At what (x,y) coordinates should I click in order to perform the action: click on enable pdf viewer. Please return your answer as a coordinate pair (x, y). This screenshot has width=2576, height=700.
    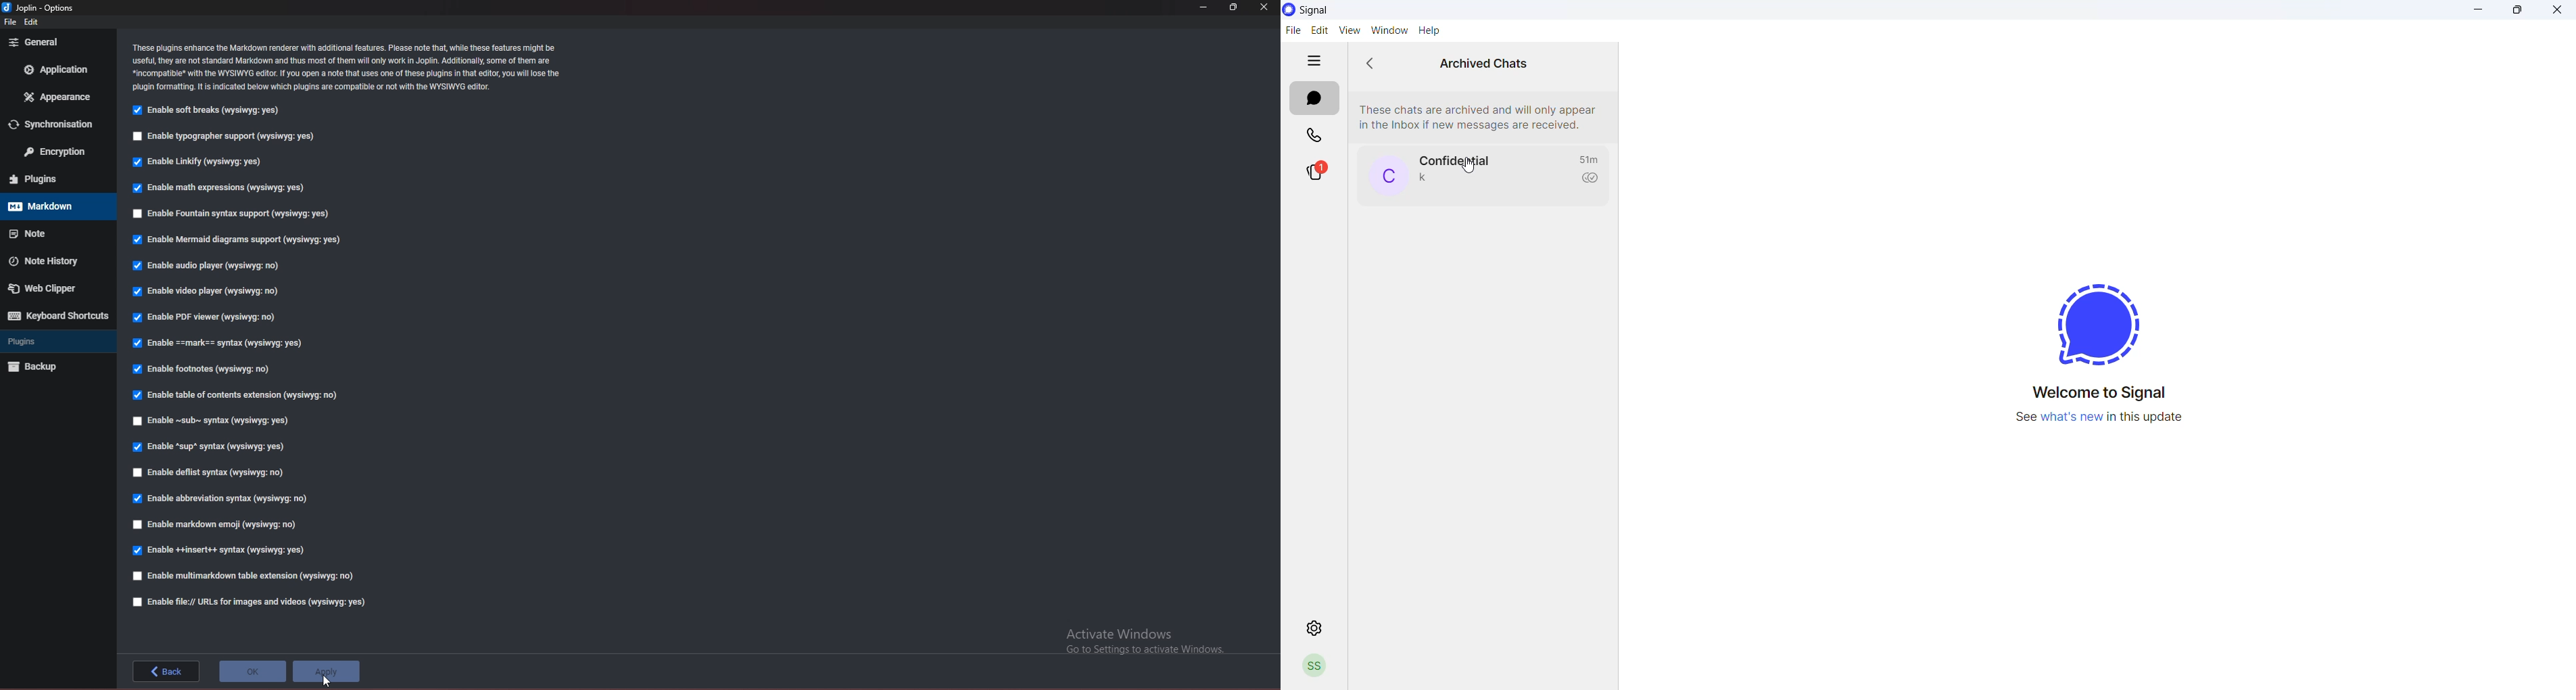
    Looking at the image, I should click on (209, 316).